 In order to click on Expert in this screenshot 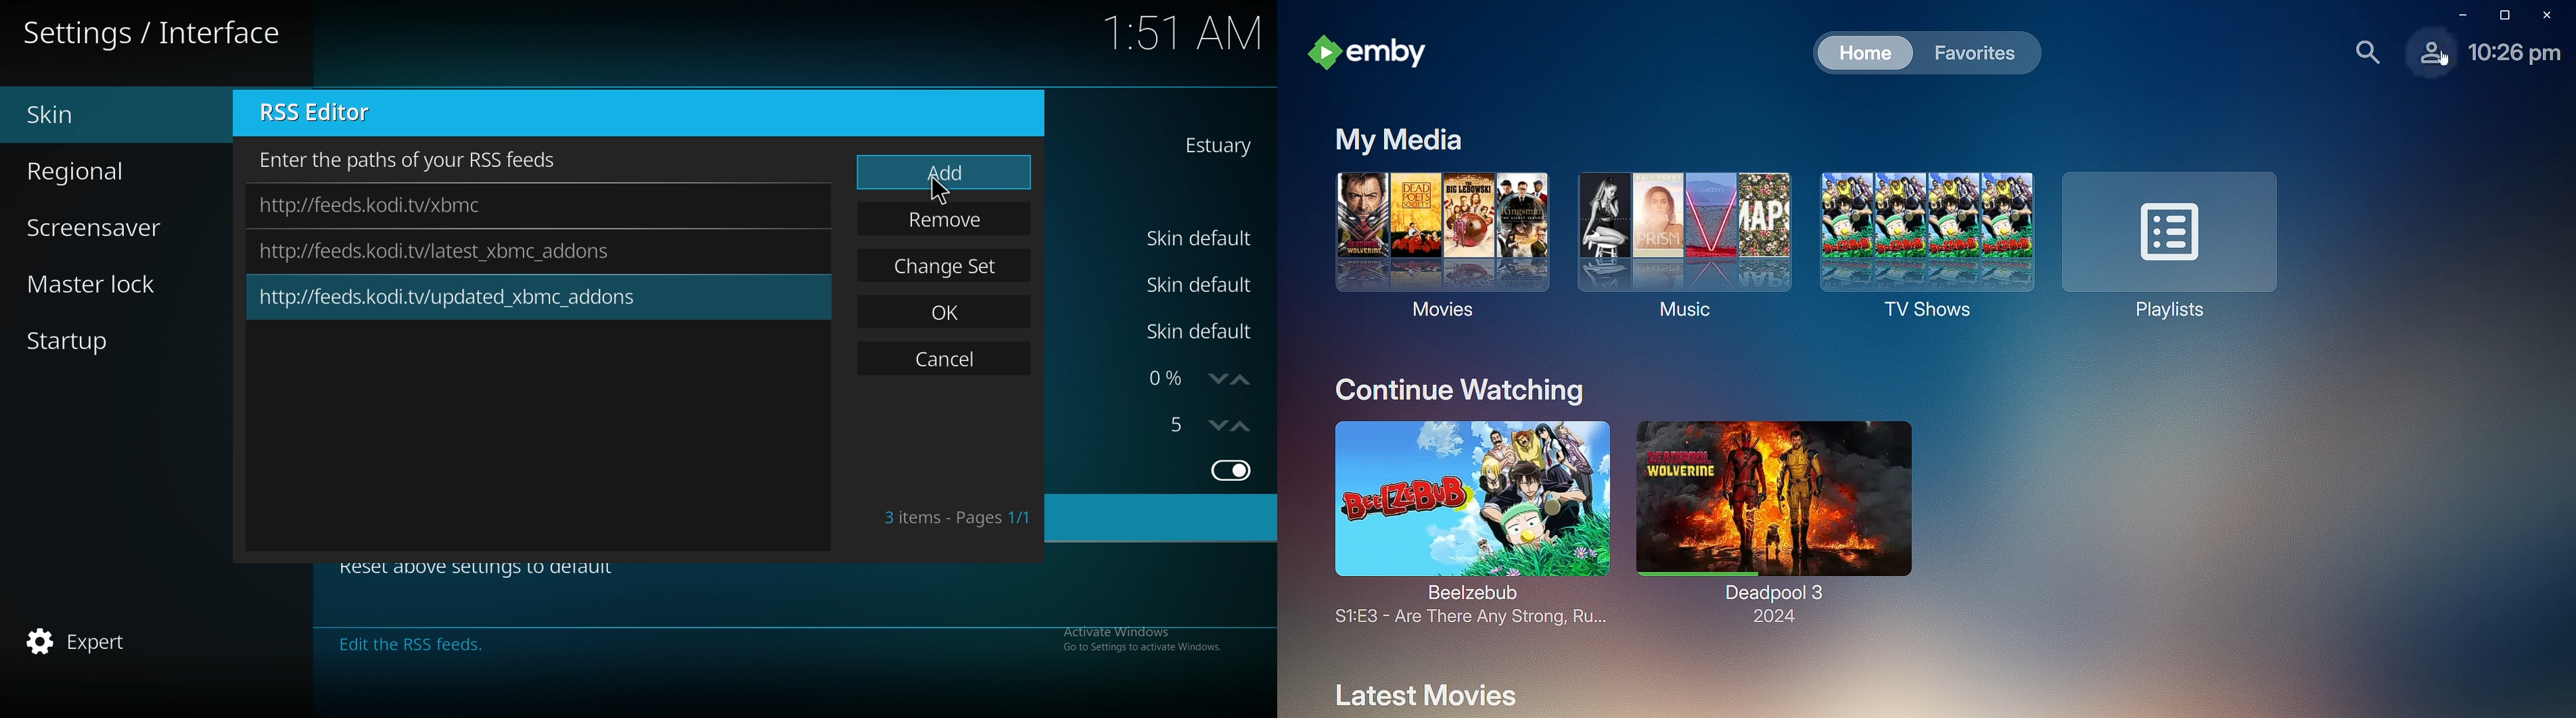, I will do `click(79, 643)`.